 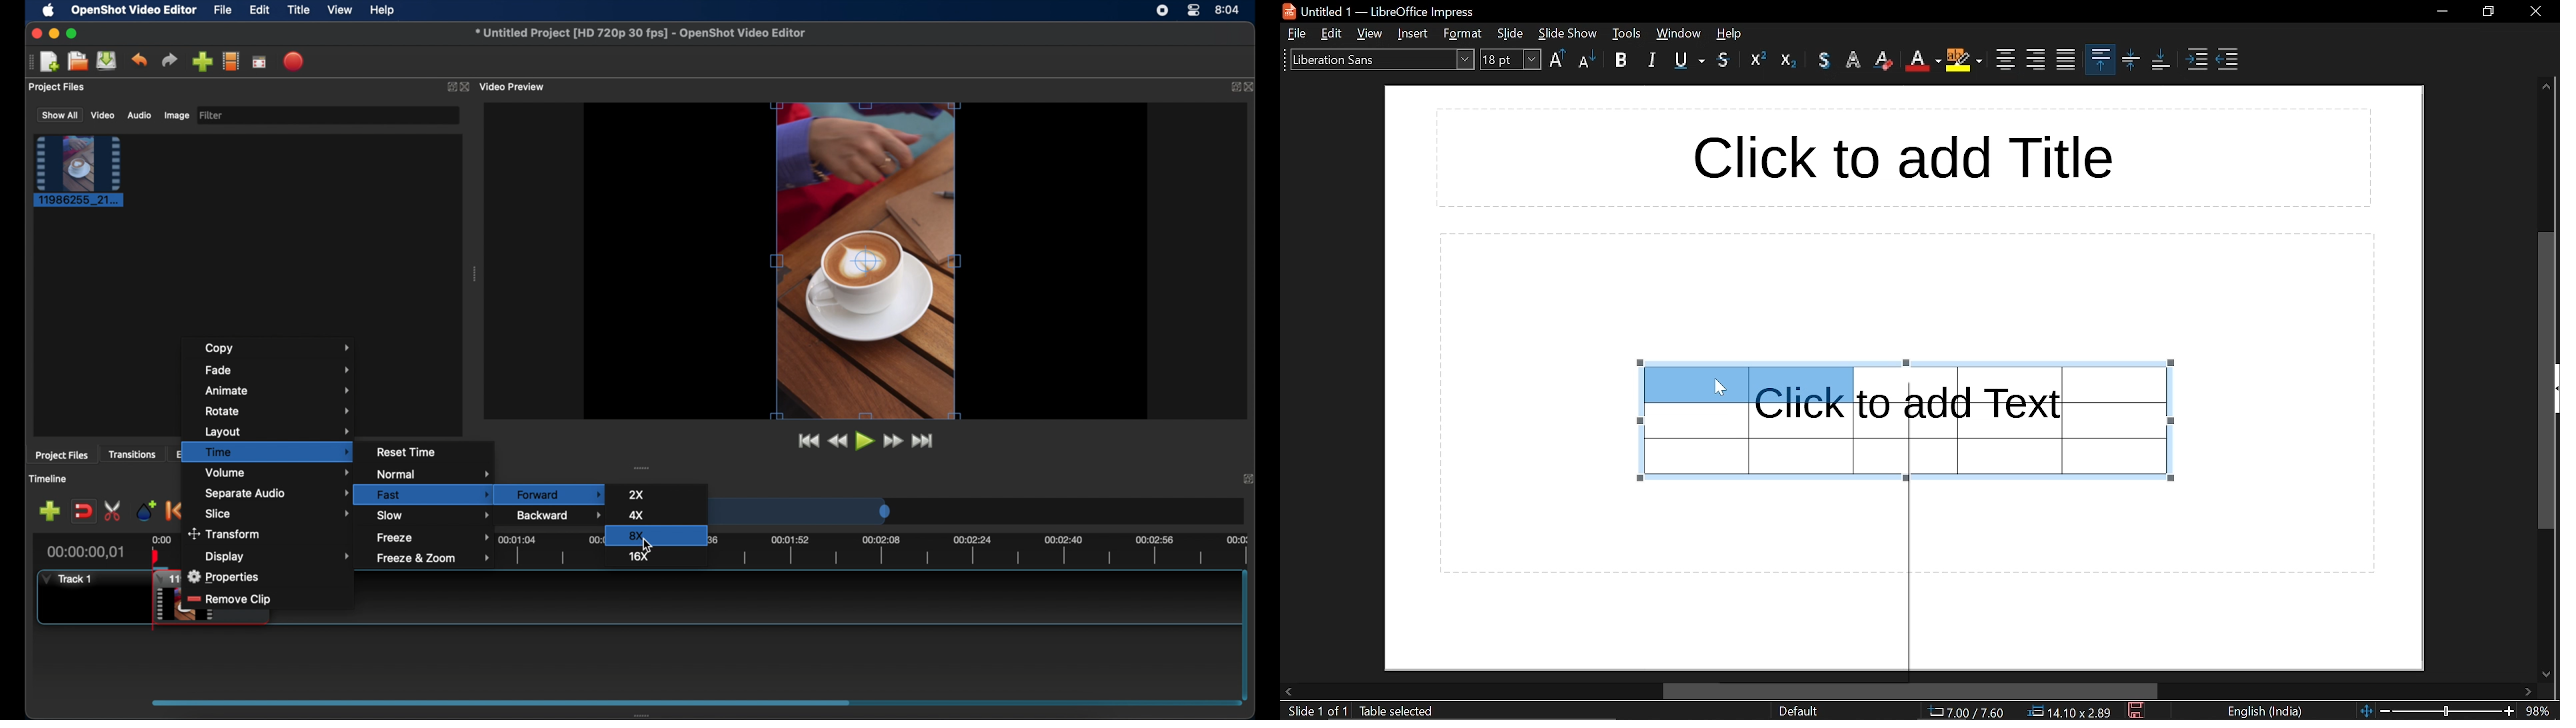 What do you see at coordinates (212, 115) in the screenshot?
I see `filter` at bounding box center [212, 115].